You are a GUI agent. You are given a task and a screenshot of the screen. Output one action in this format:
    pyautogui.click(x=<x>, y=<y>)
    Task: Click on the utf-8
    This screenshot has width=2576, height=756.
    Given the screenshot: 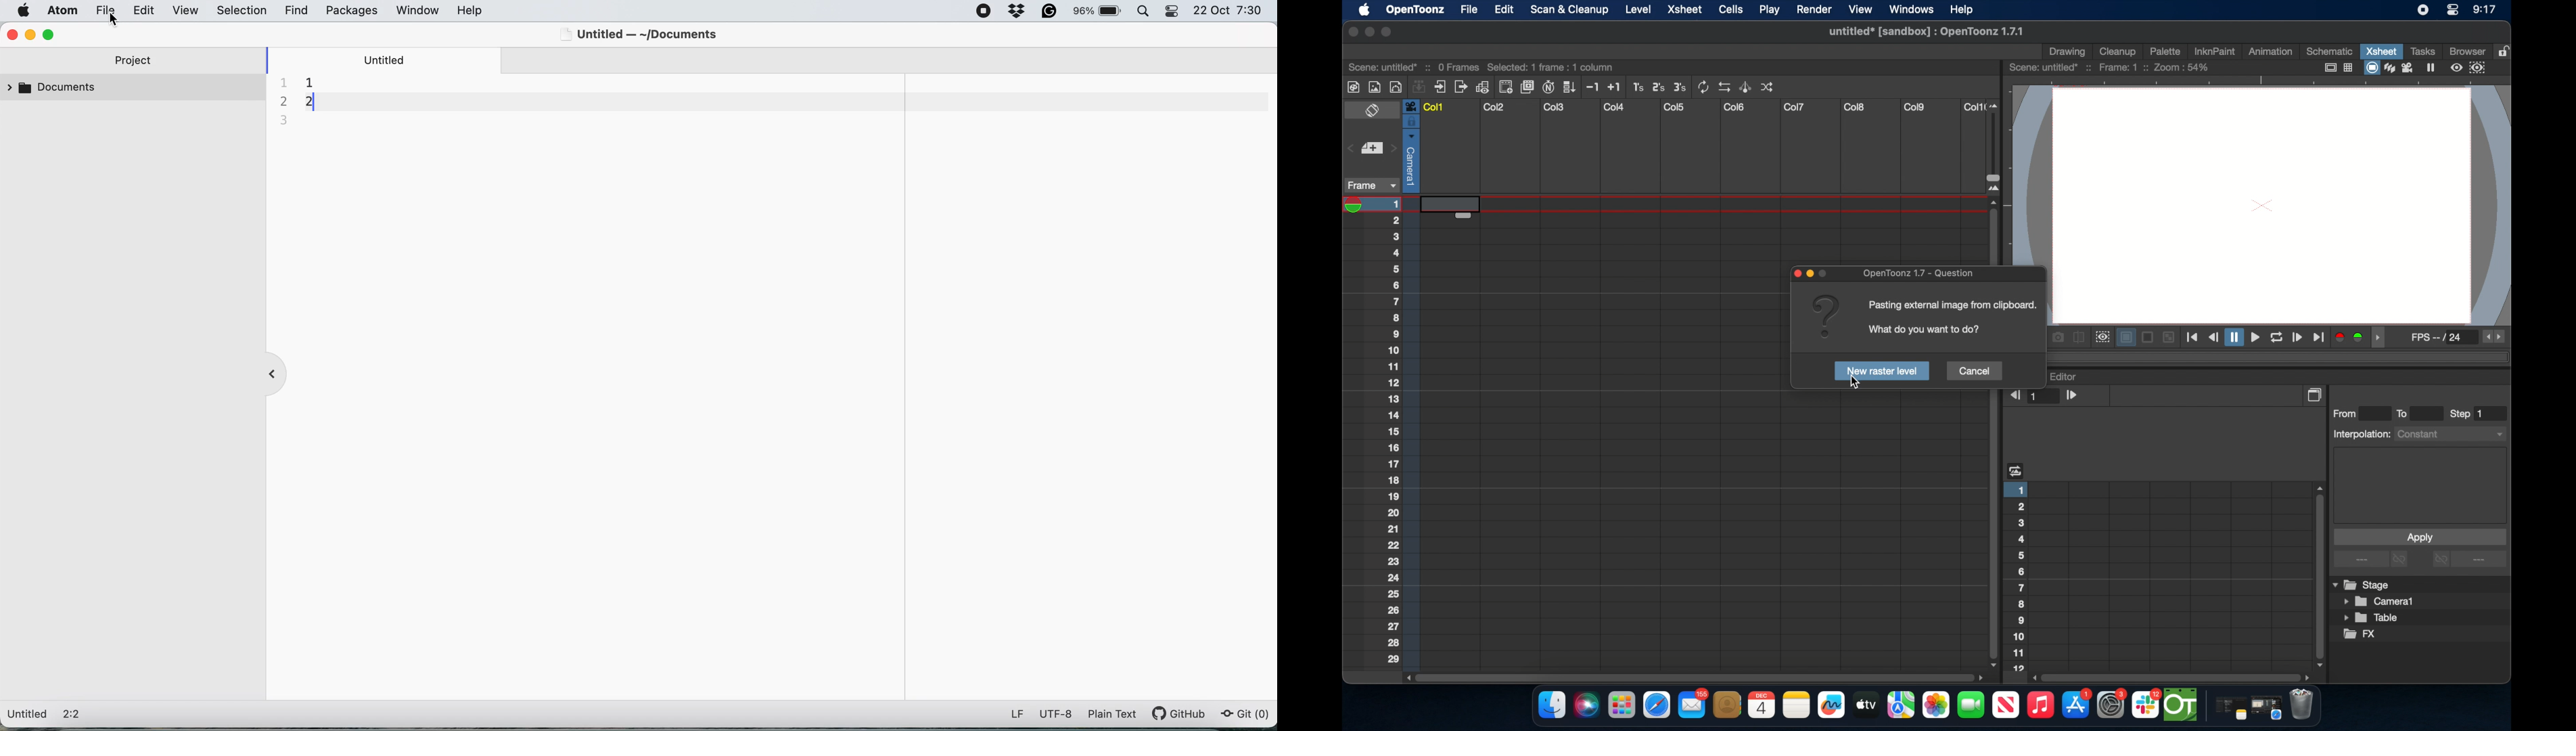 What is the action you would take?
    pyautogui.click(x=1056, y=714)
    